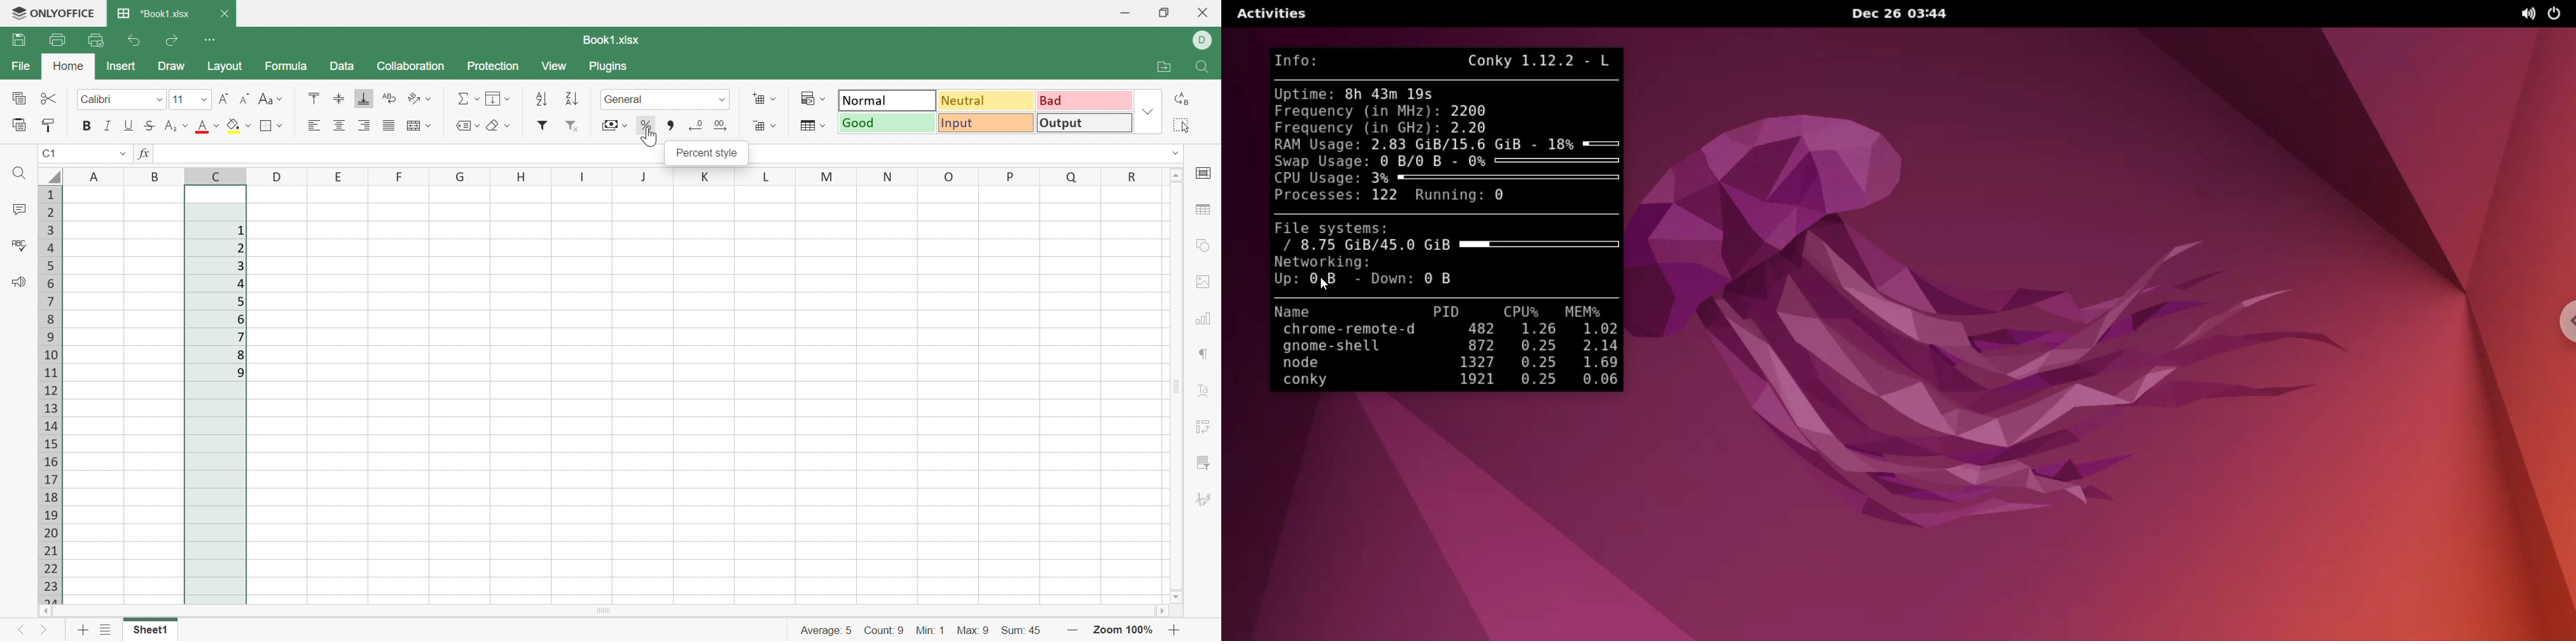 The height and width of the screenshot is (644, 2576). What do you see at coordinates (215, 174) in the screenshot?
I see `C` at bounding box center [215, 174].